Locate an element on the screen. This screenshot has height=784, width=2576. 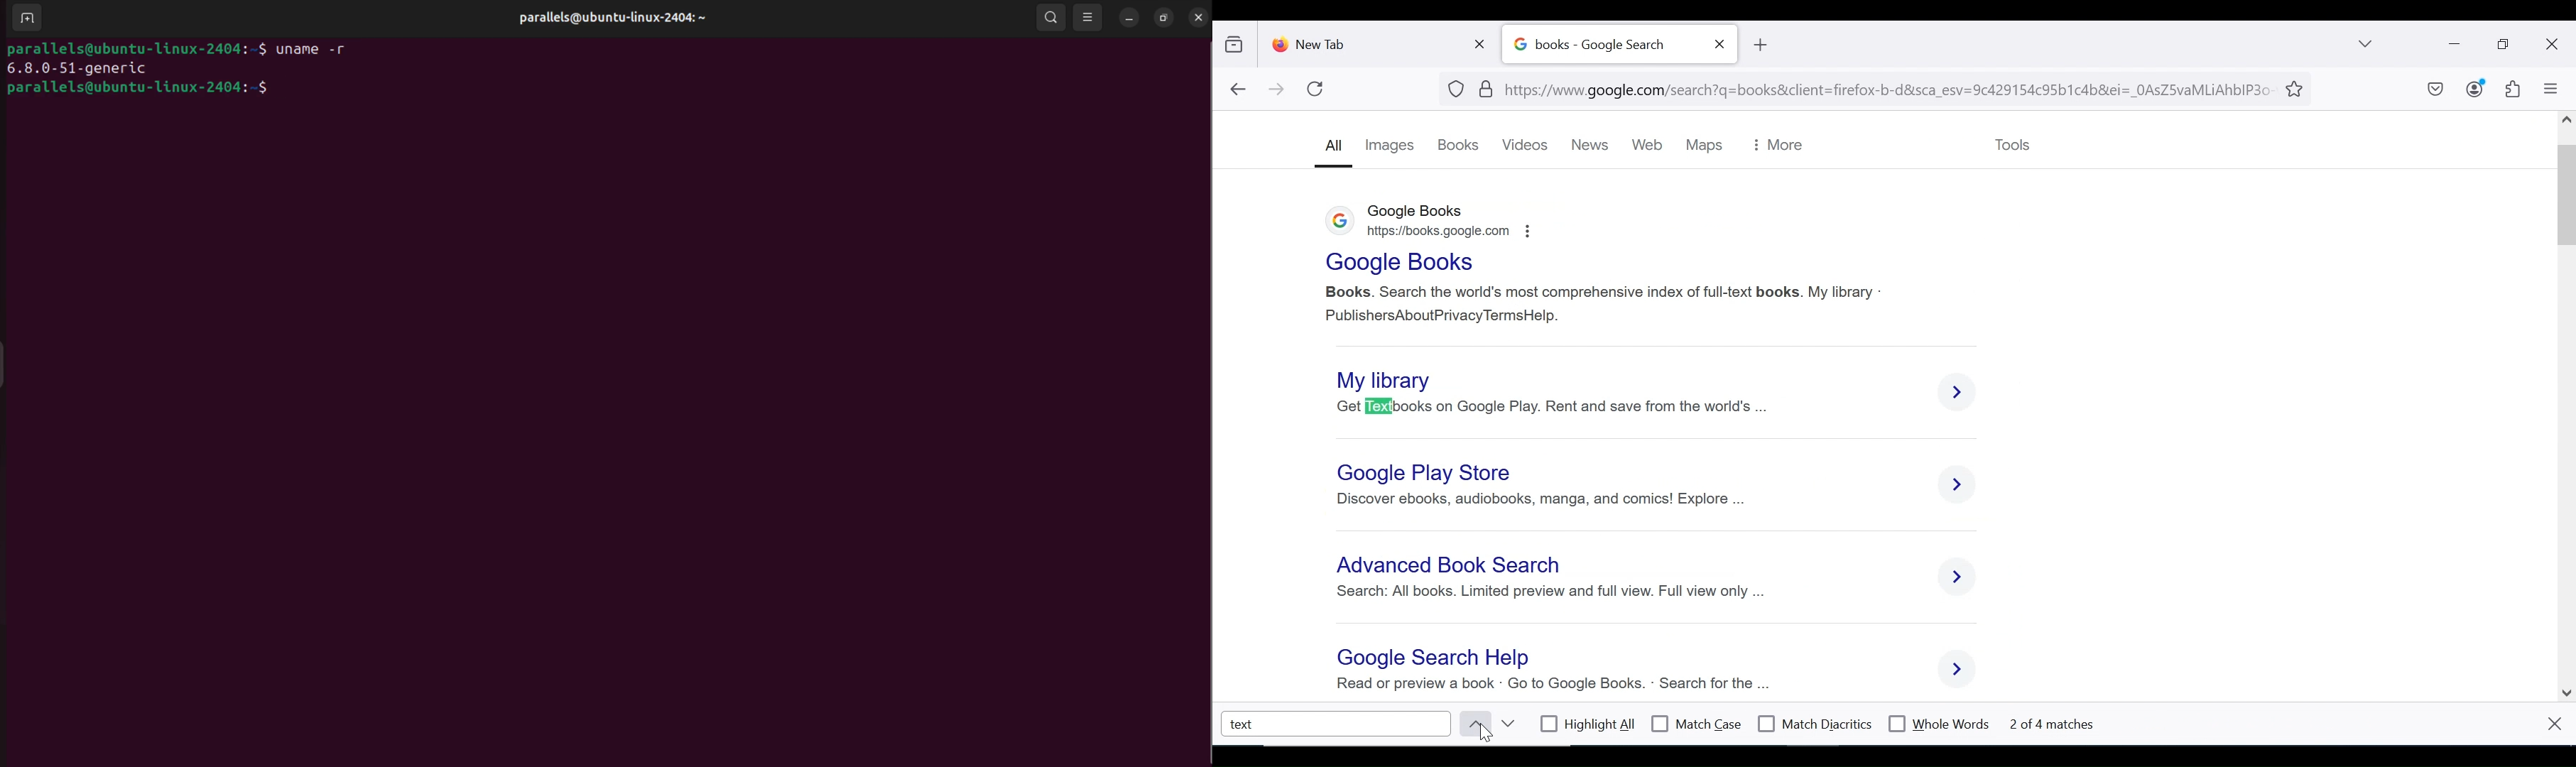
2 of 4 matches is located at coordinates (2065, 722).